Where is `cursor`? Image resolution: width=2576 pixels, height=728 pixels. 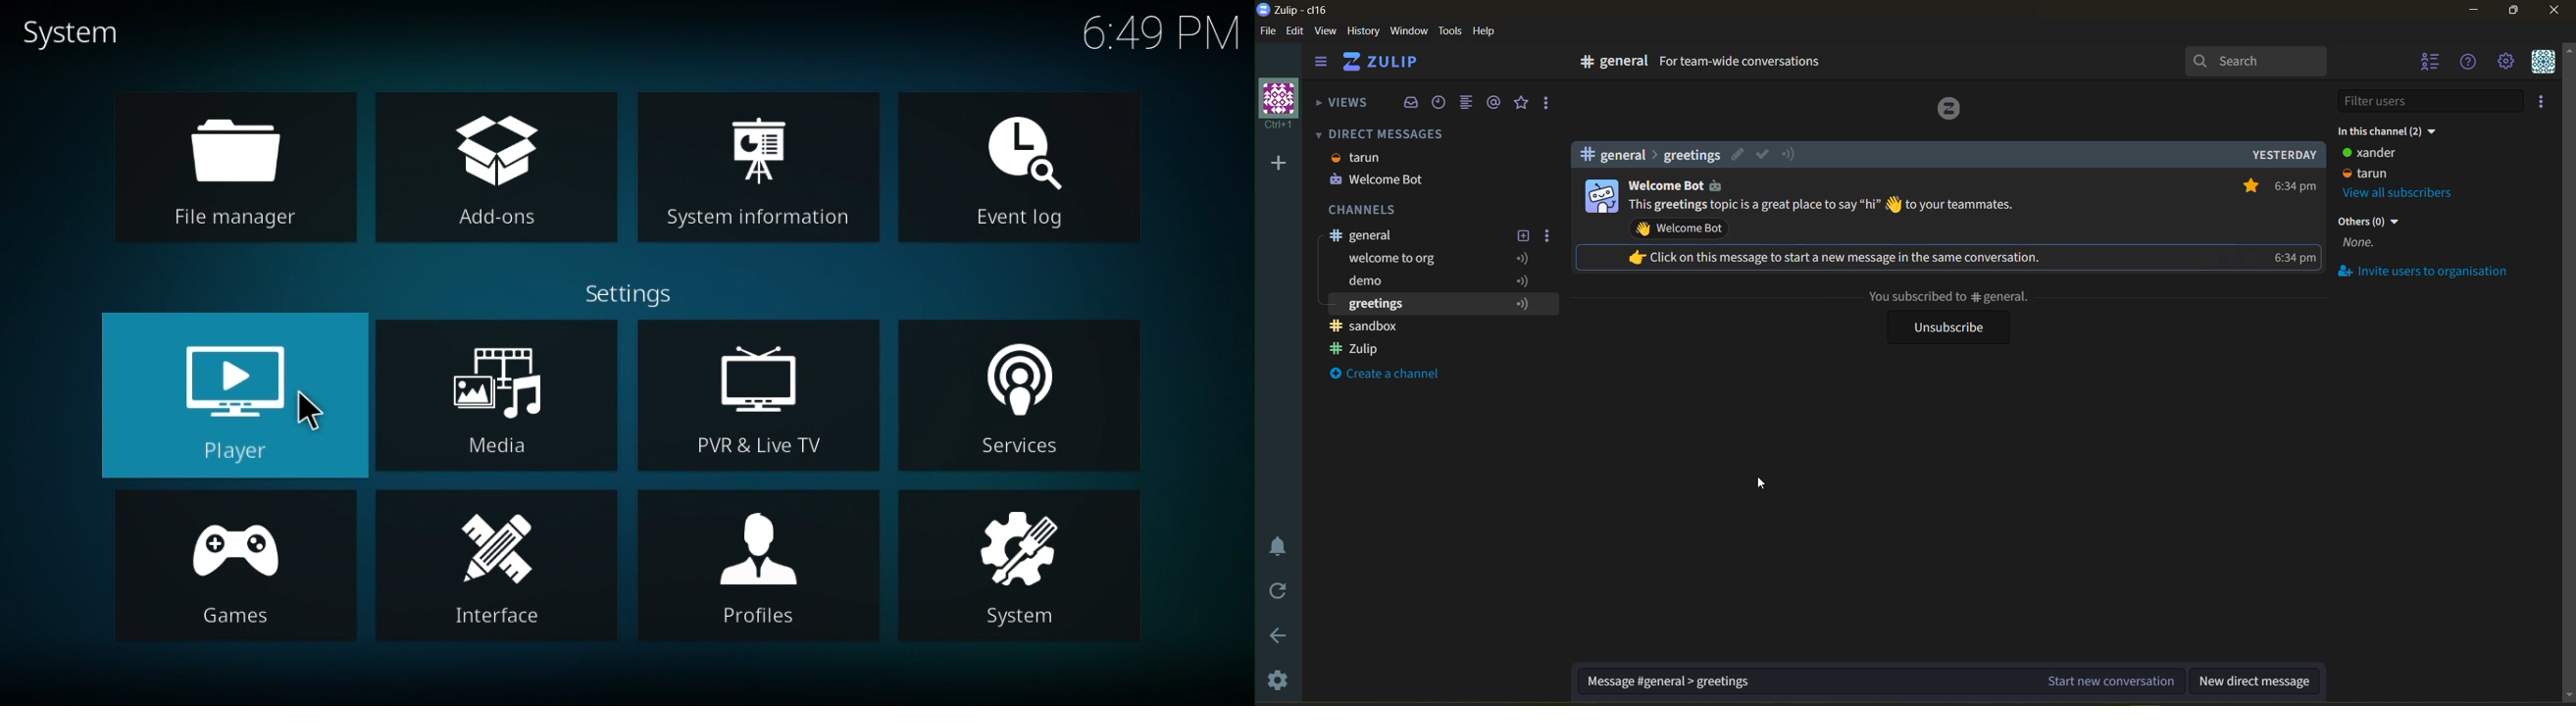
cursor is located at coordinates (315, 411).